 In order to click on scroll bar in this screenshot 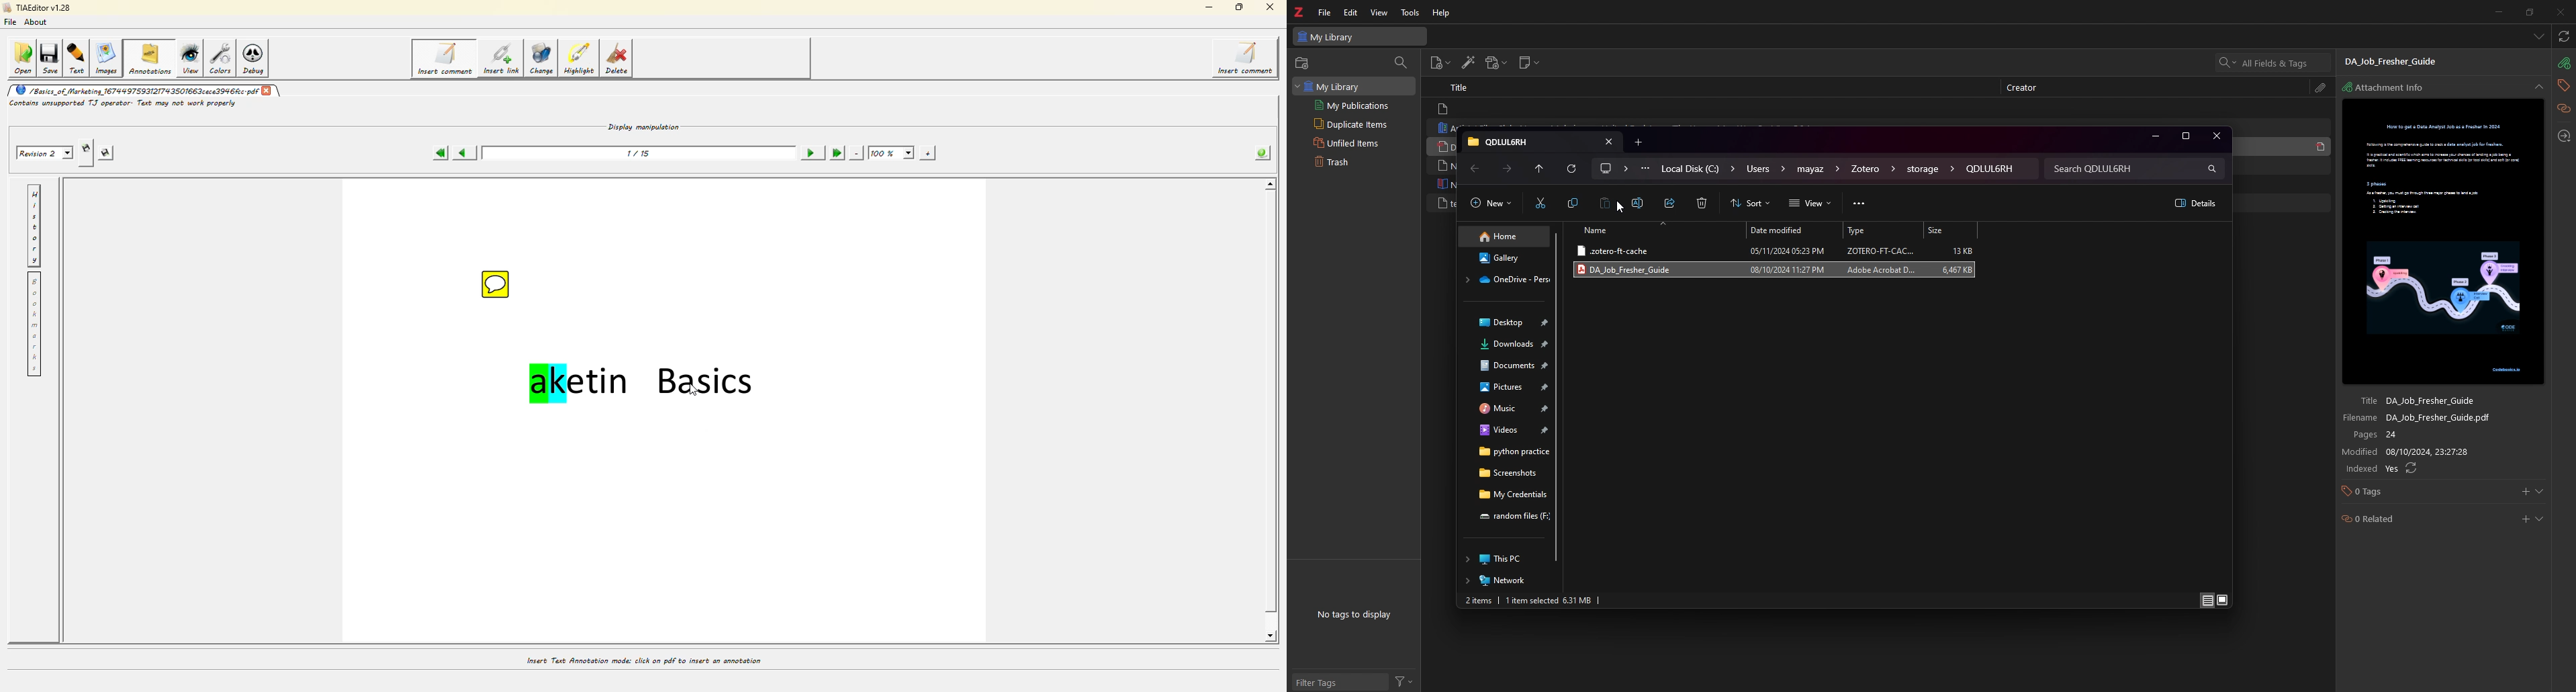, I will do `click(1557, 396)`.